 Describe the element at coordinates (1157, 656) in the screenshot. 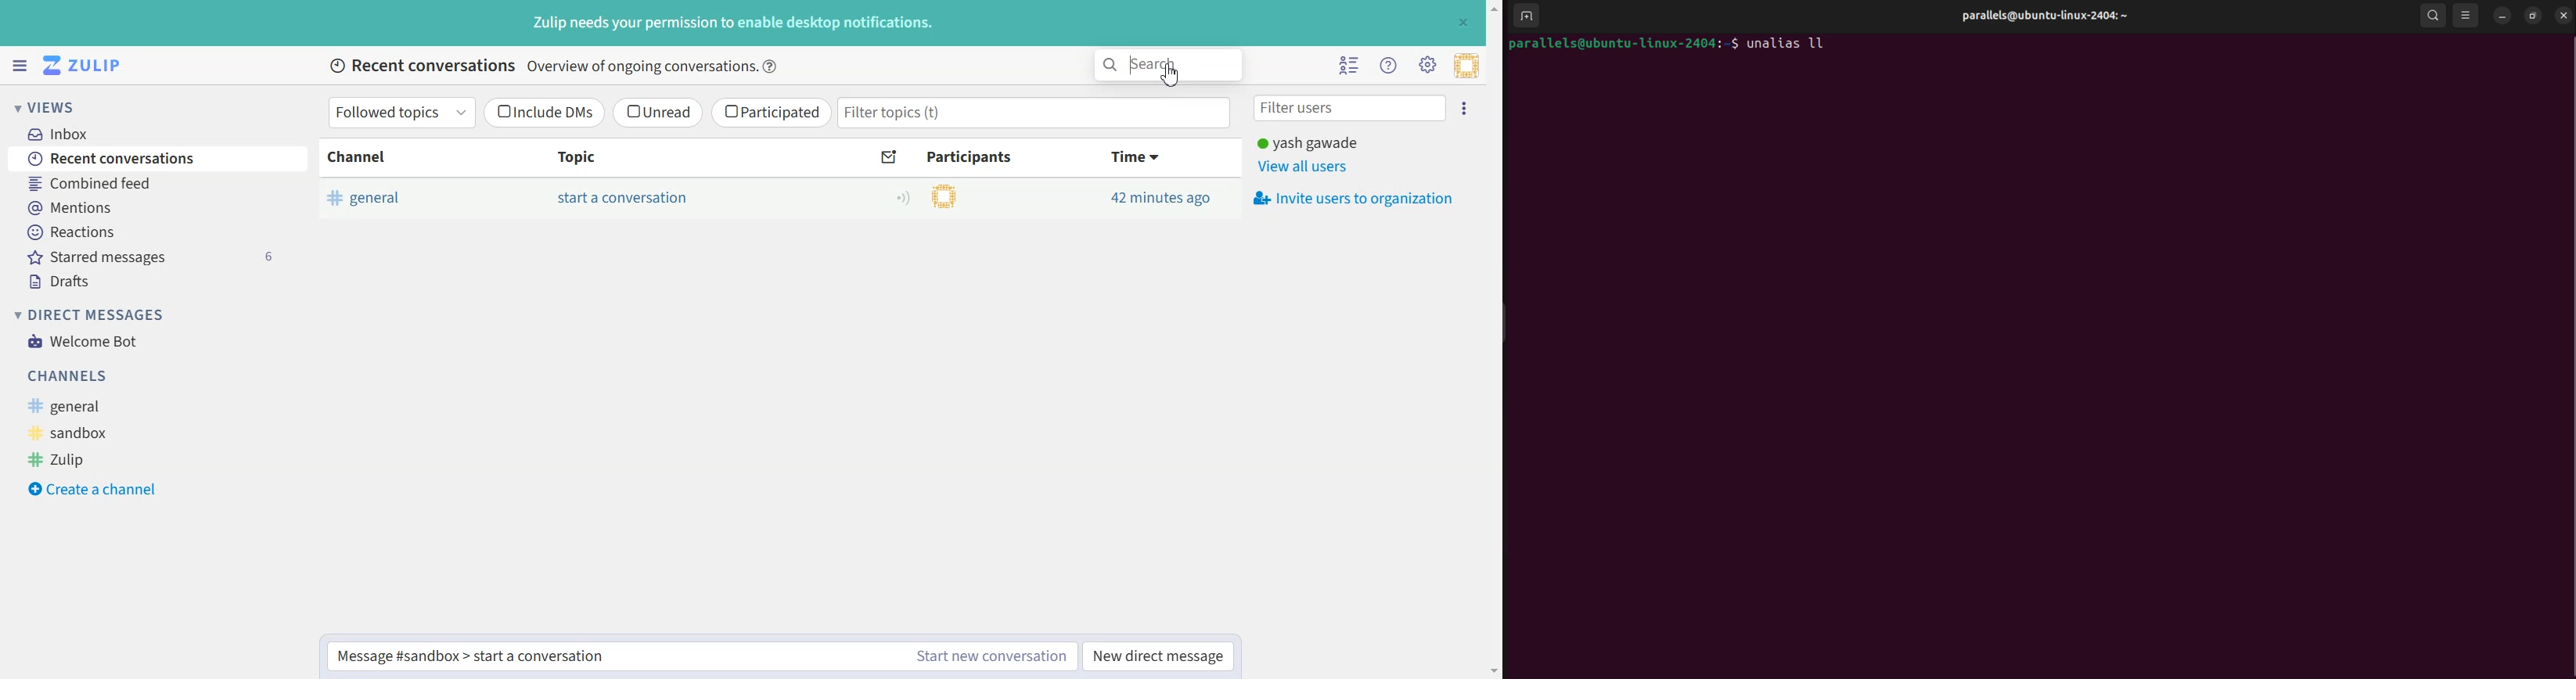

I see `New direct messages` at that location.